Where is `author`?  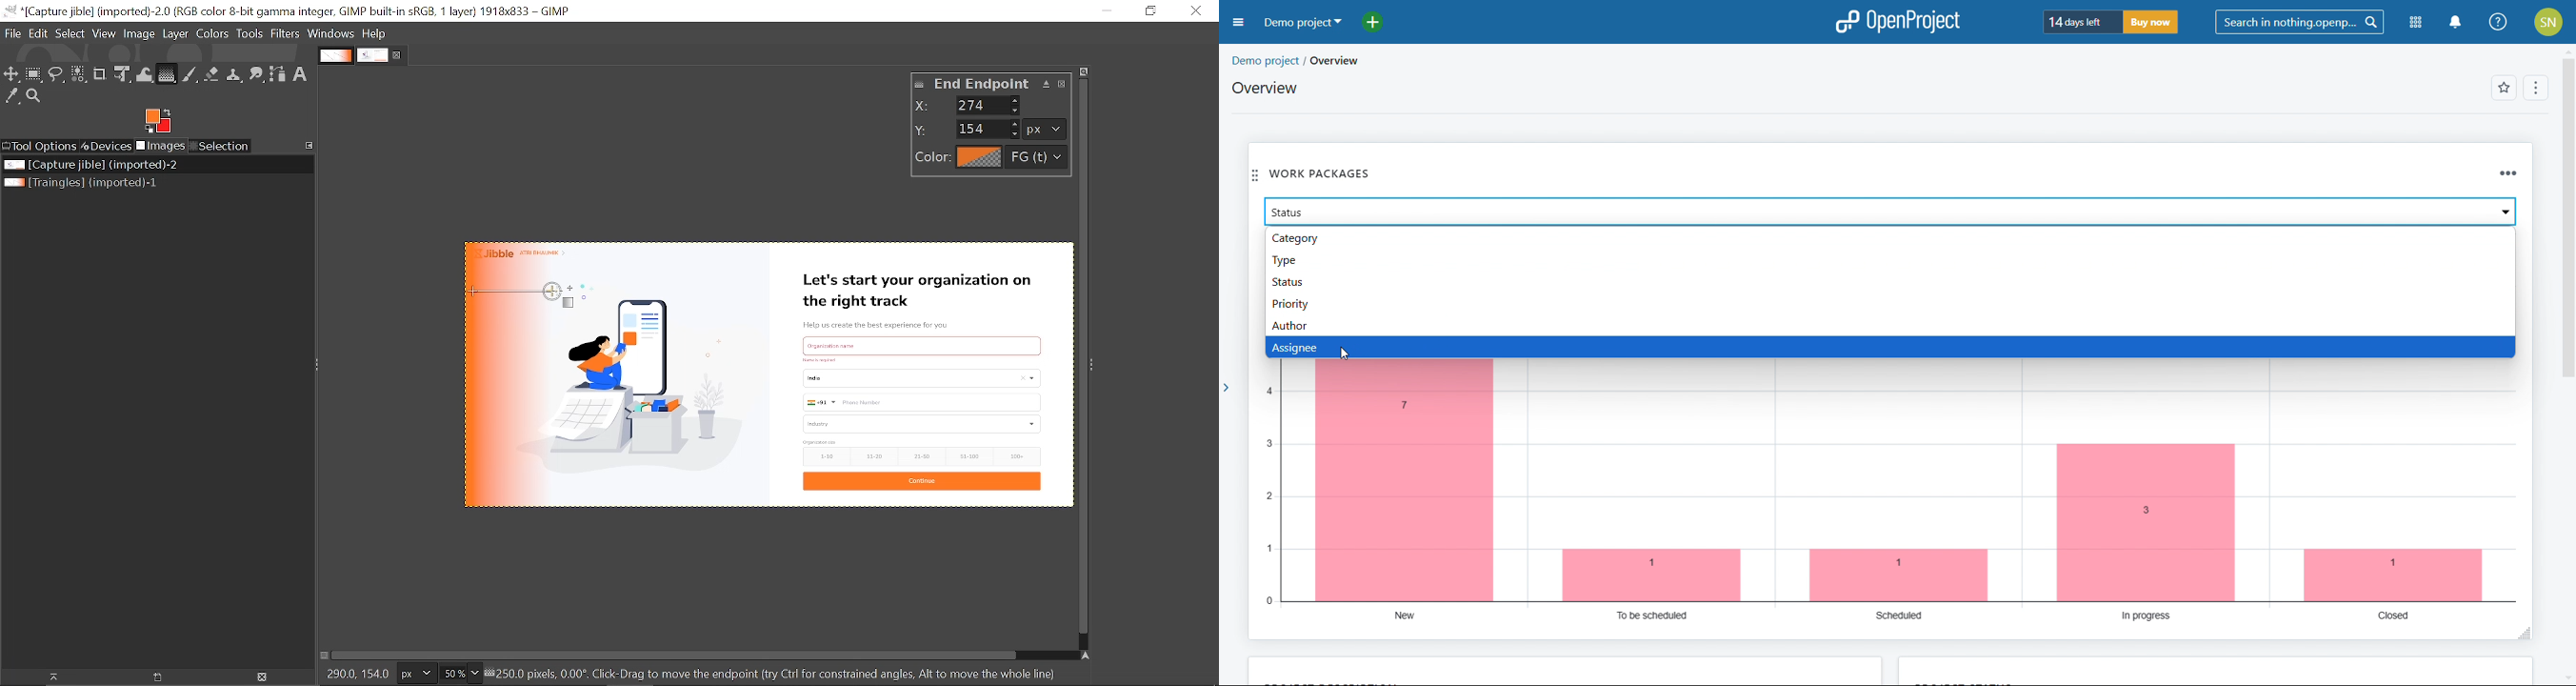
author is located at coordinates (1891, 325).